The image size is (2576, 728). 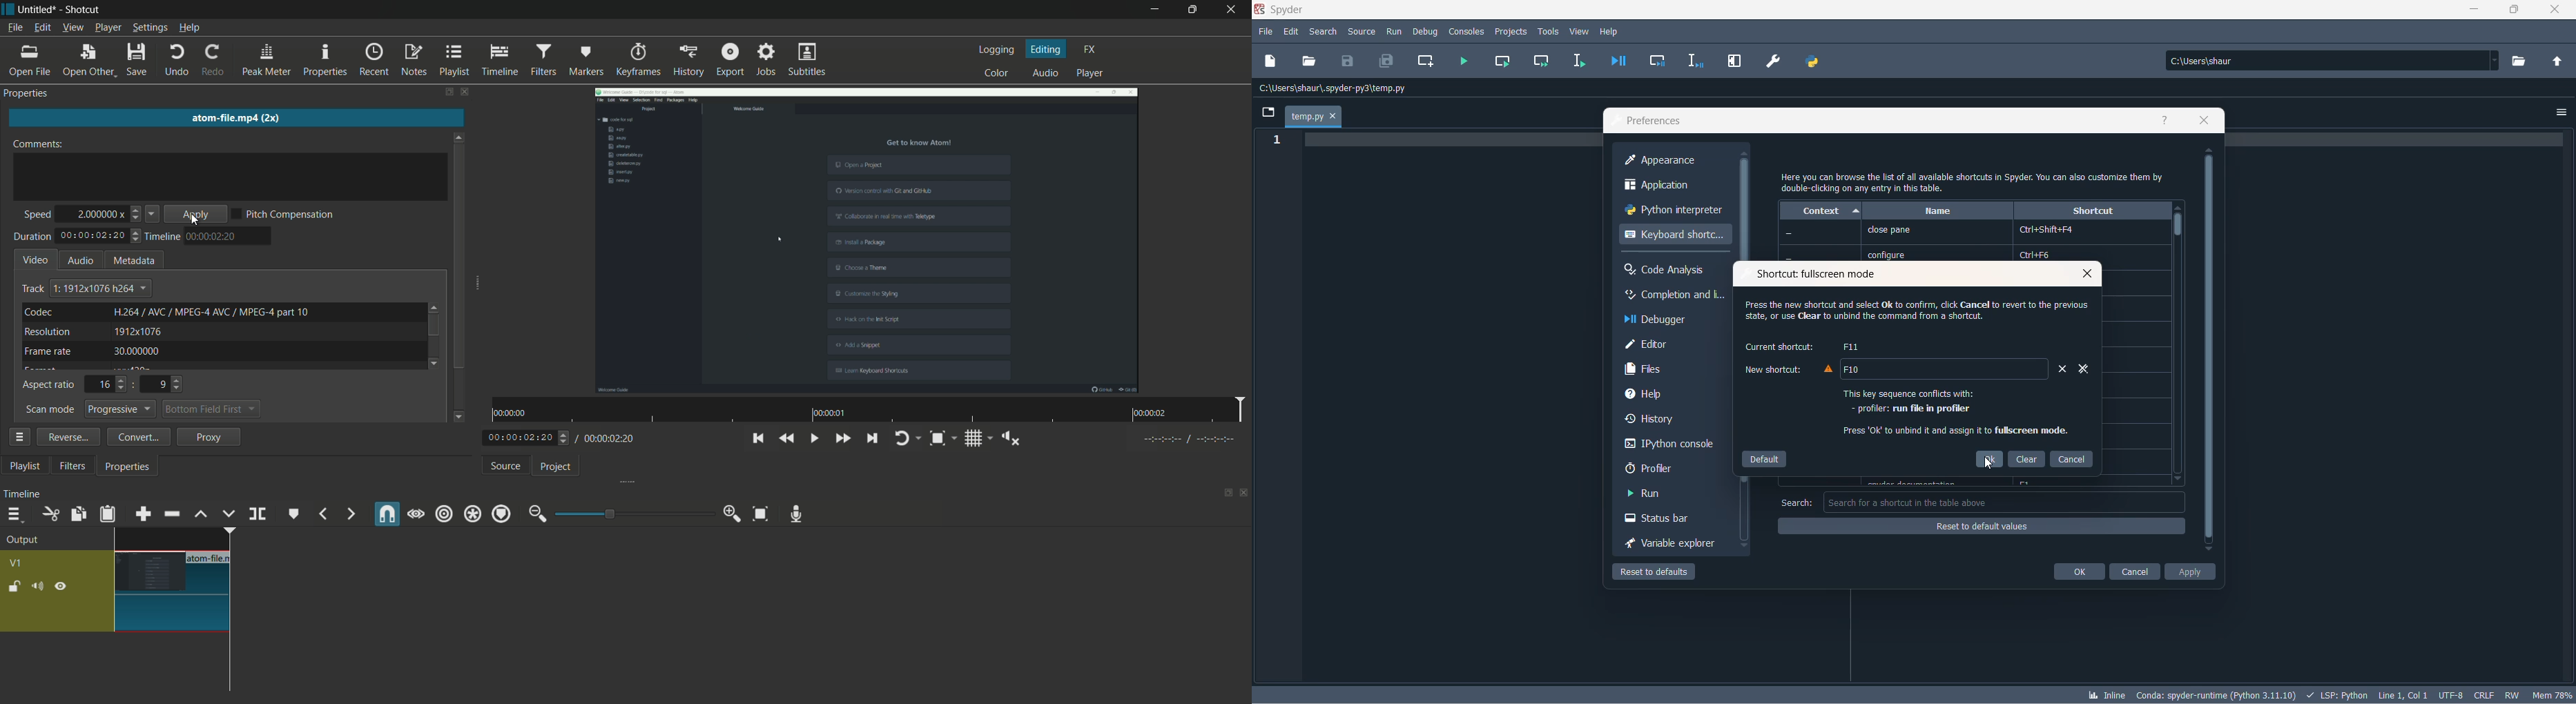 What do you see at coordinates (1677, 161) in the screenshot?
I see `appearance` at bounding box center [1677, 161].